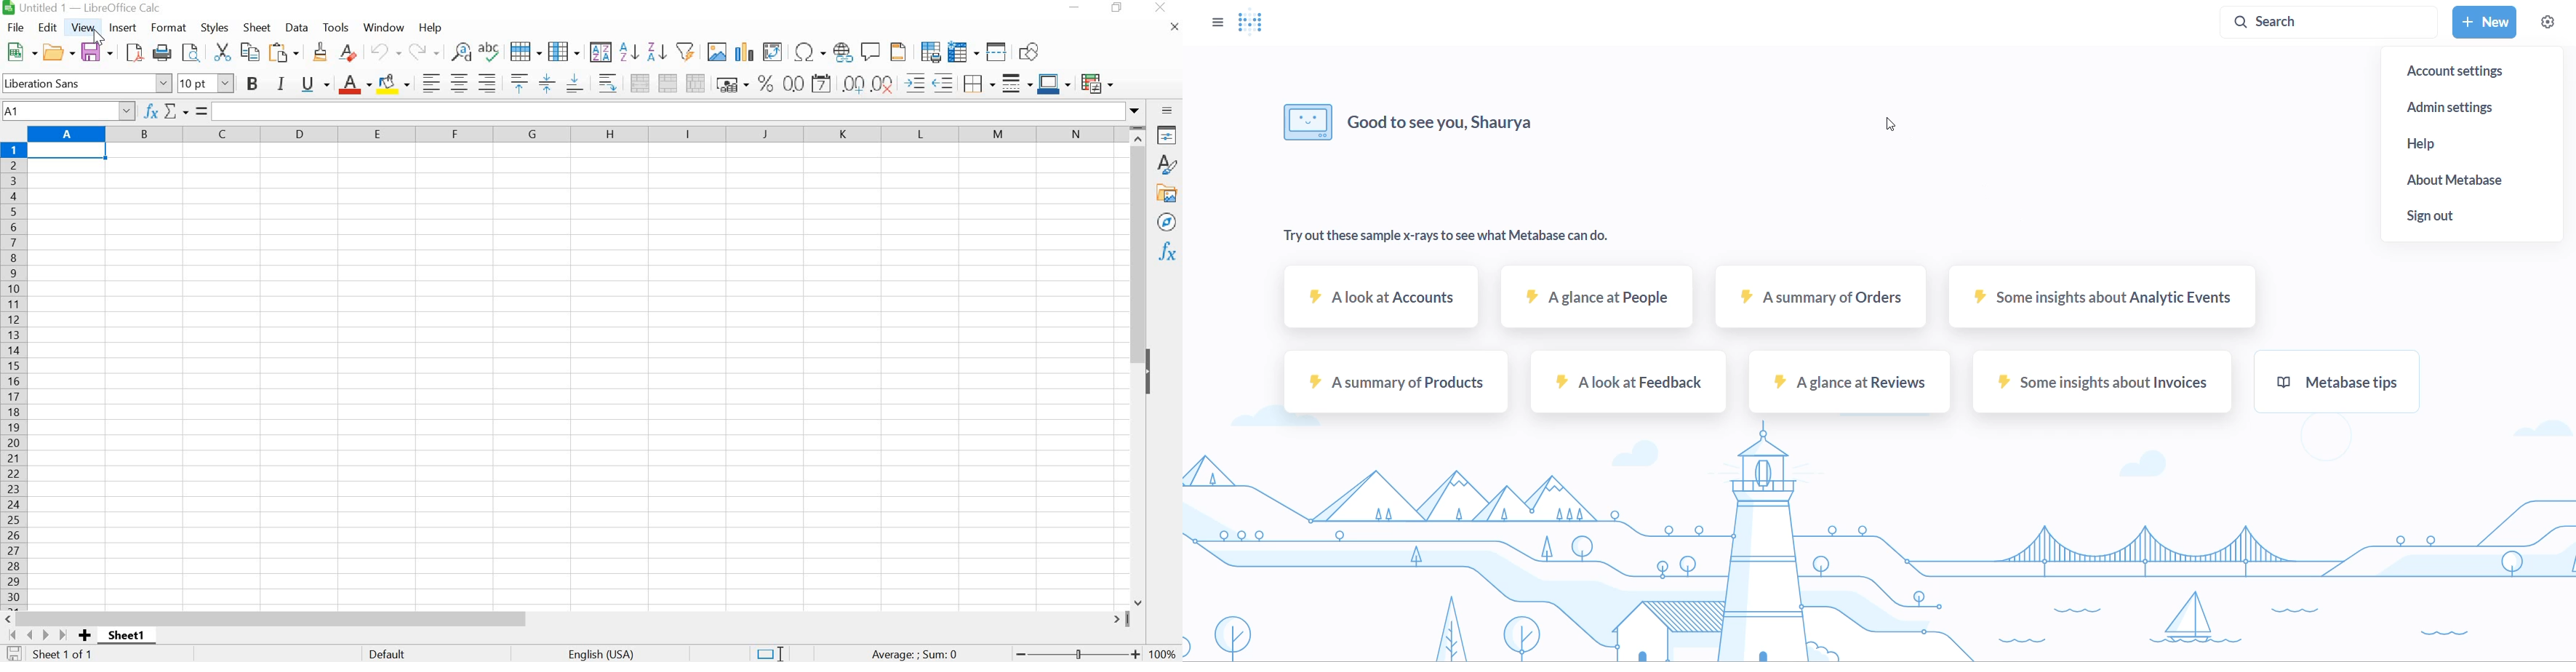  What do you see at coordinates (577, 137) in the screenshot?
I see `COLUMNS` at bounding box center [577, 137].